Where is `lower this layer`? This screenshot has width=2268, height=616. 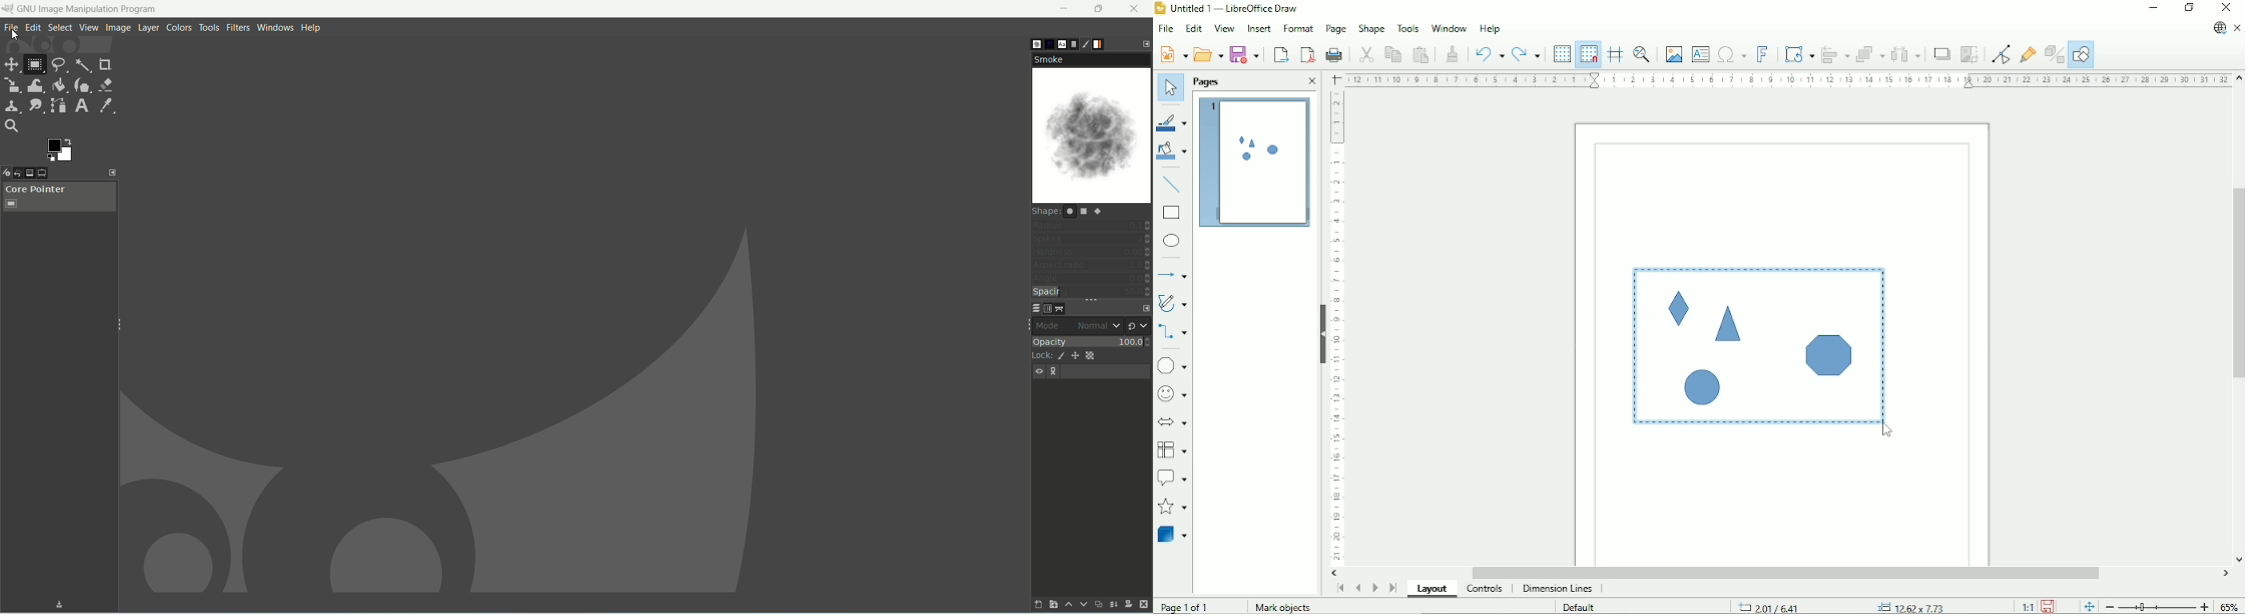 lower this layer is located at coordinates (1084, 605).